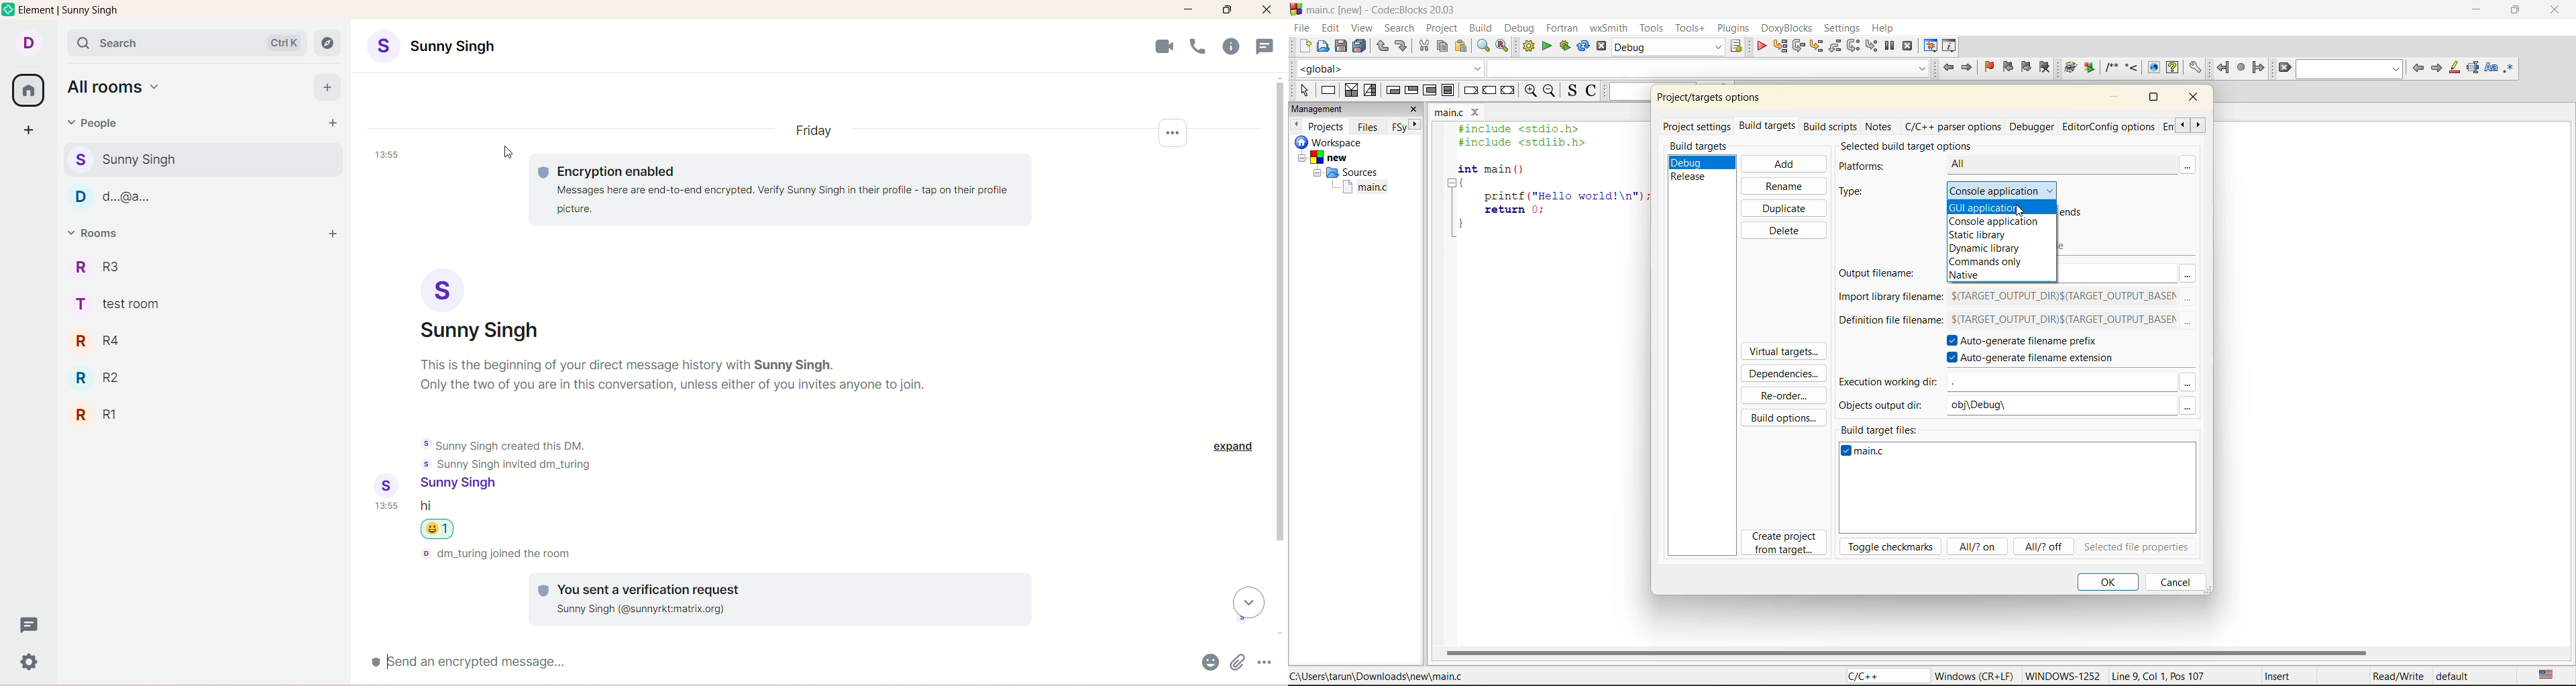  What do you see at coordinates (1489, 91) in the screenshot?
I see `continue instruction` at bounding box center [1489, 91].